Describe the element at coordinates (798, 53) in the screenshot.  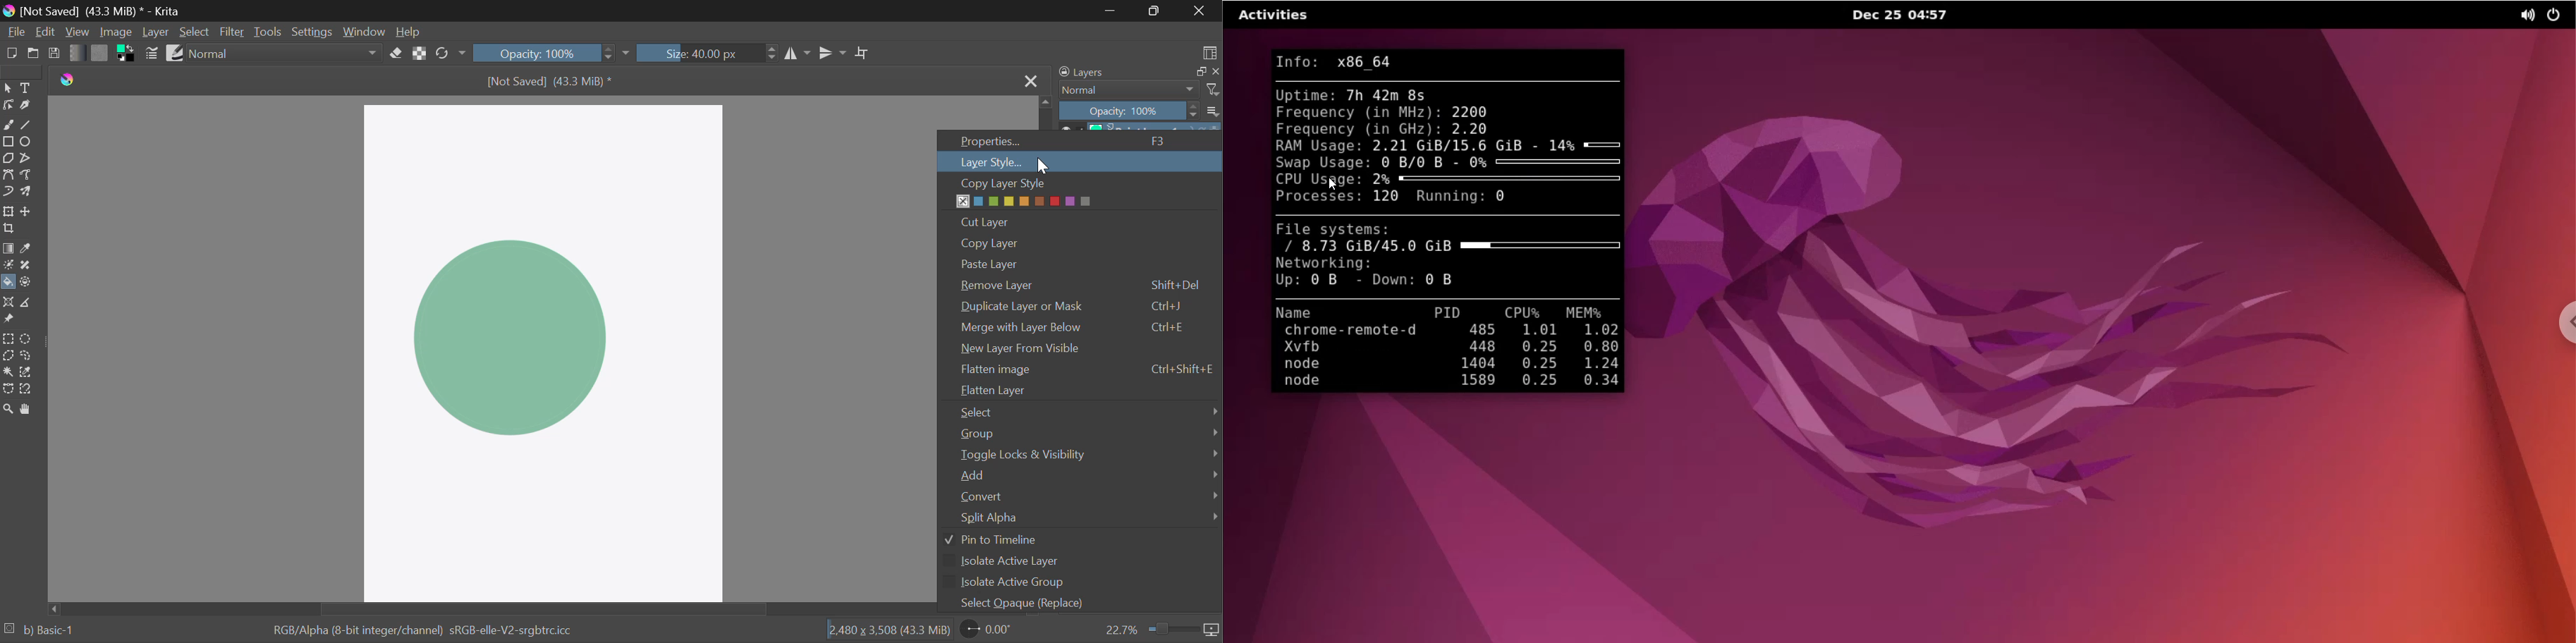
I see `Vertical Mirror Flip` at that location.